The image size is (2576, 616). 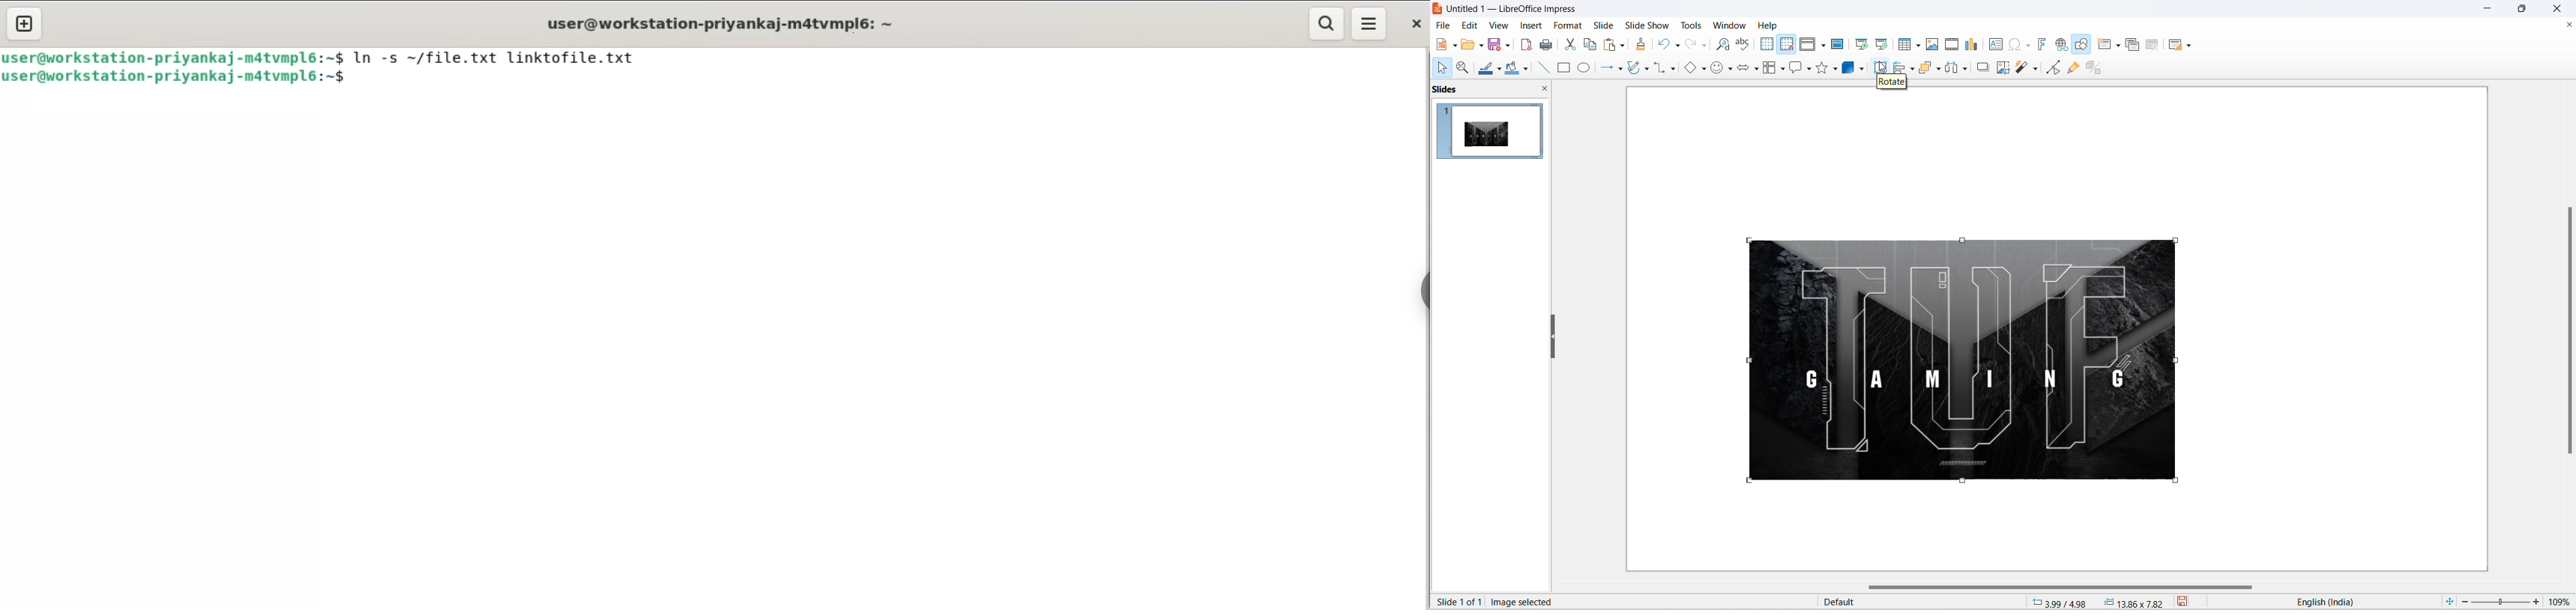 I want to click on draw shapes , so click(x=2084, y=45).